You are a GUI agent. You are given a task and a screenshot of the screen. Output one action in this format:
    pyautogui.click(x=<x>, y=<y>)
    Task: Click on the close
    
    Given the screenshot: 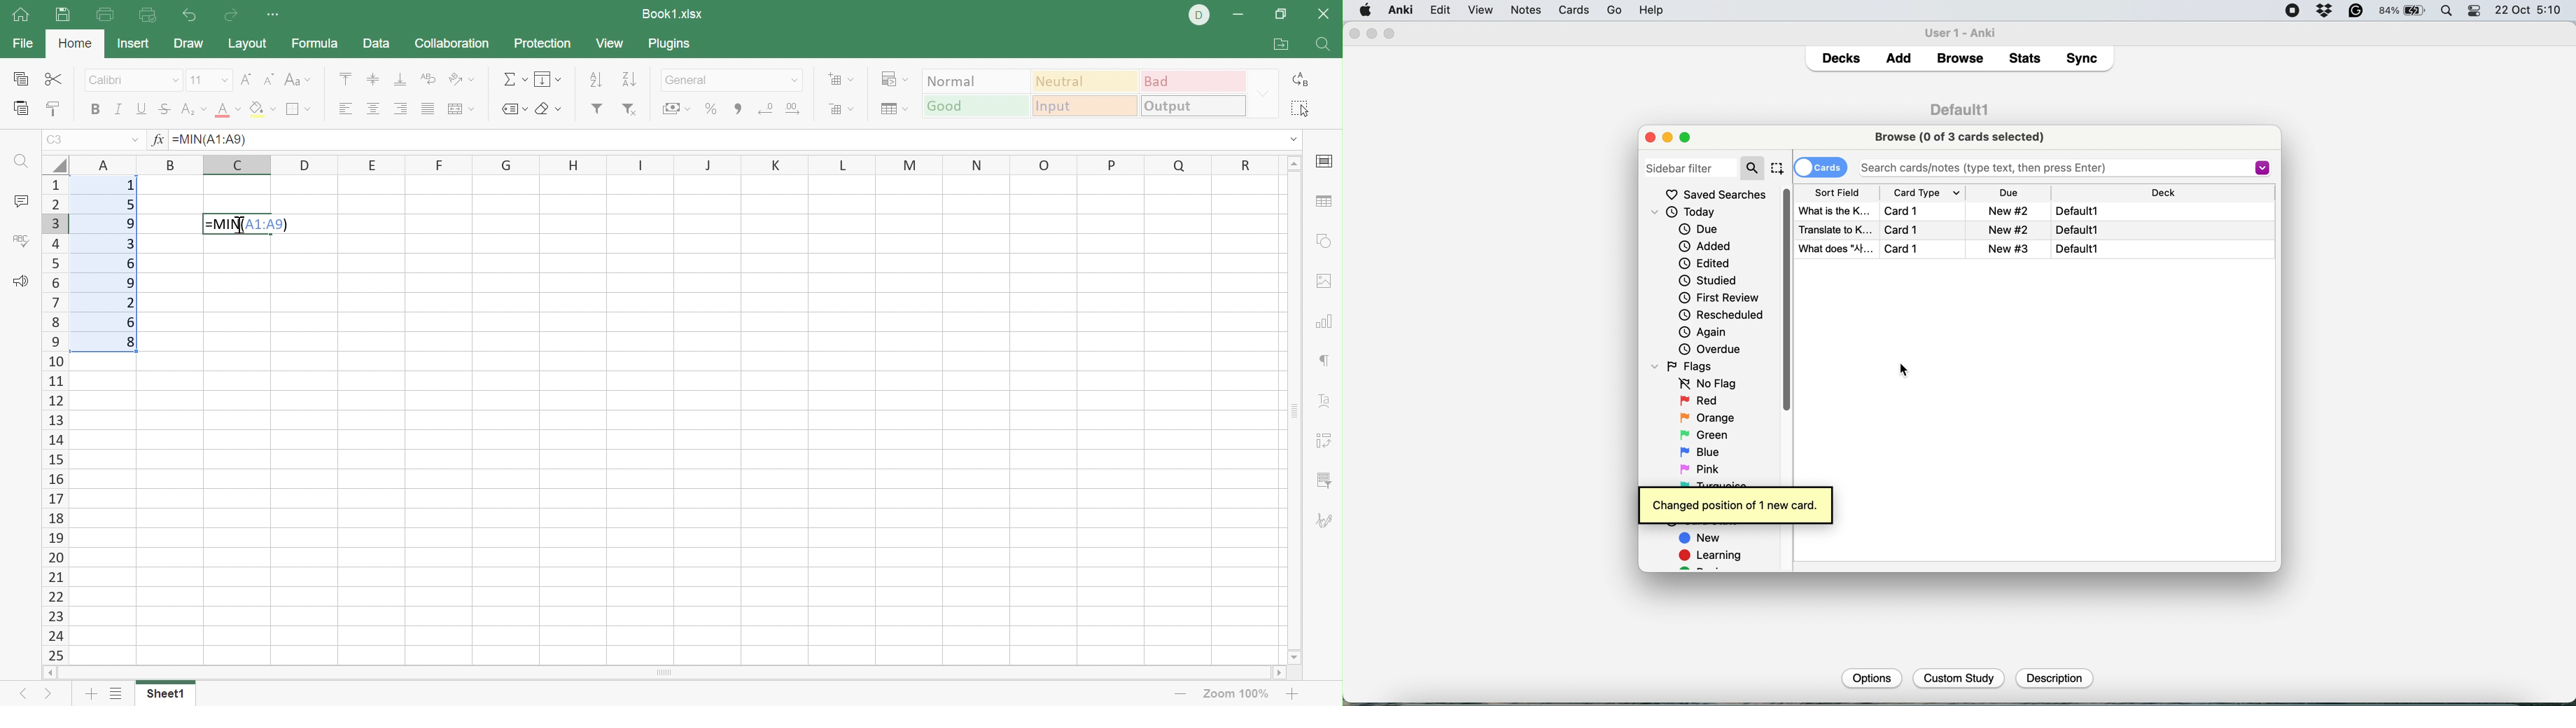 What is the action you would take?
    pyautogui.click(x=1650, y=137)
    